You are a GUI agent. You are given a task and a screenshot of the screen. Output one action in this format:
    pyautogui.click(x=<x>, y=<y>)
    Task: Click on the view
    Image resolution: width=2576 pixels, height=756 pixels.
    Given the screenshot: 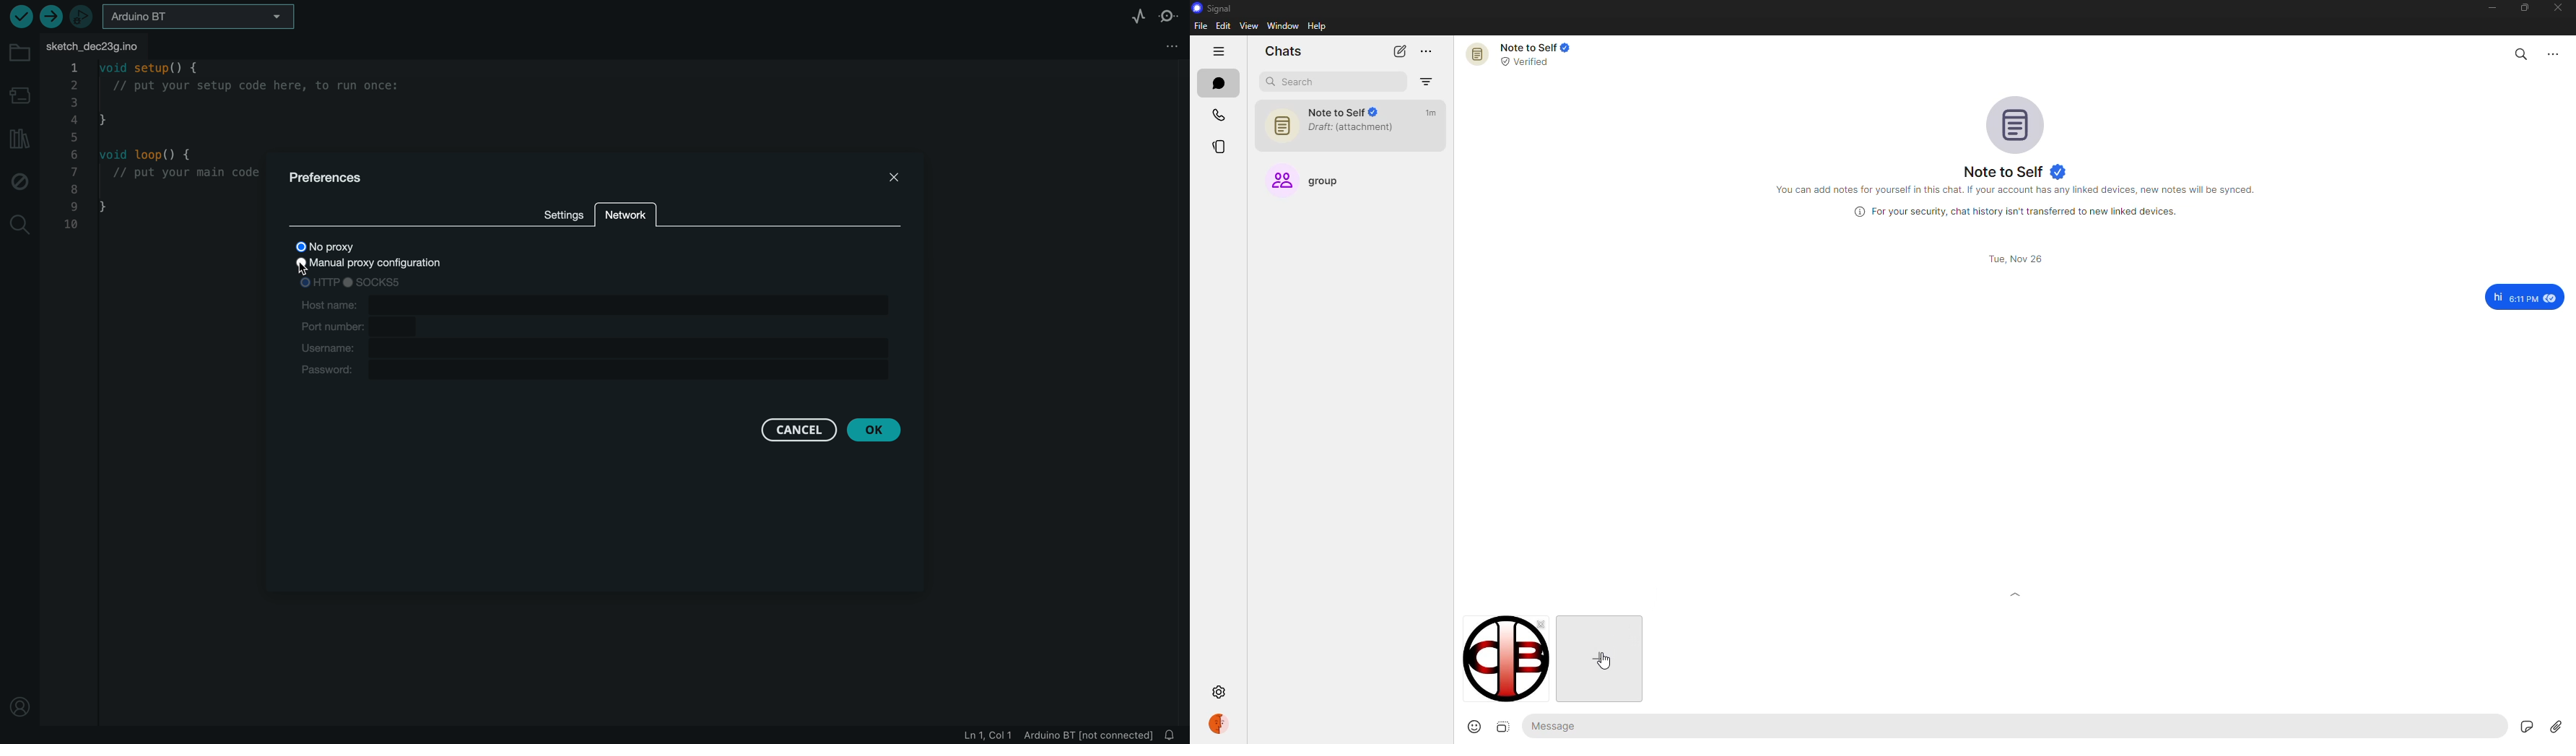 What is the action you would take?
    pyautogui.click(x=1249, y=27)
    